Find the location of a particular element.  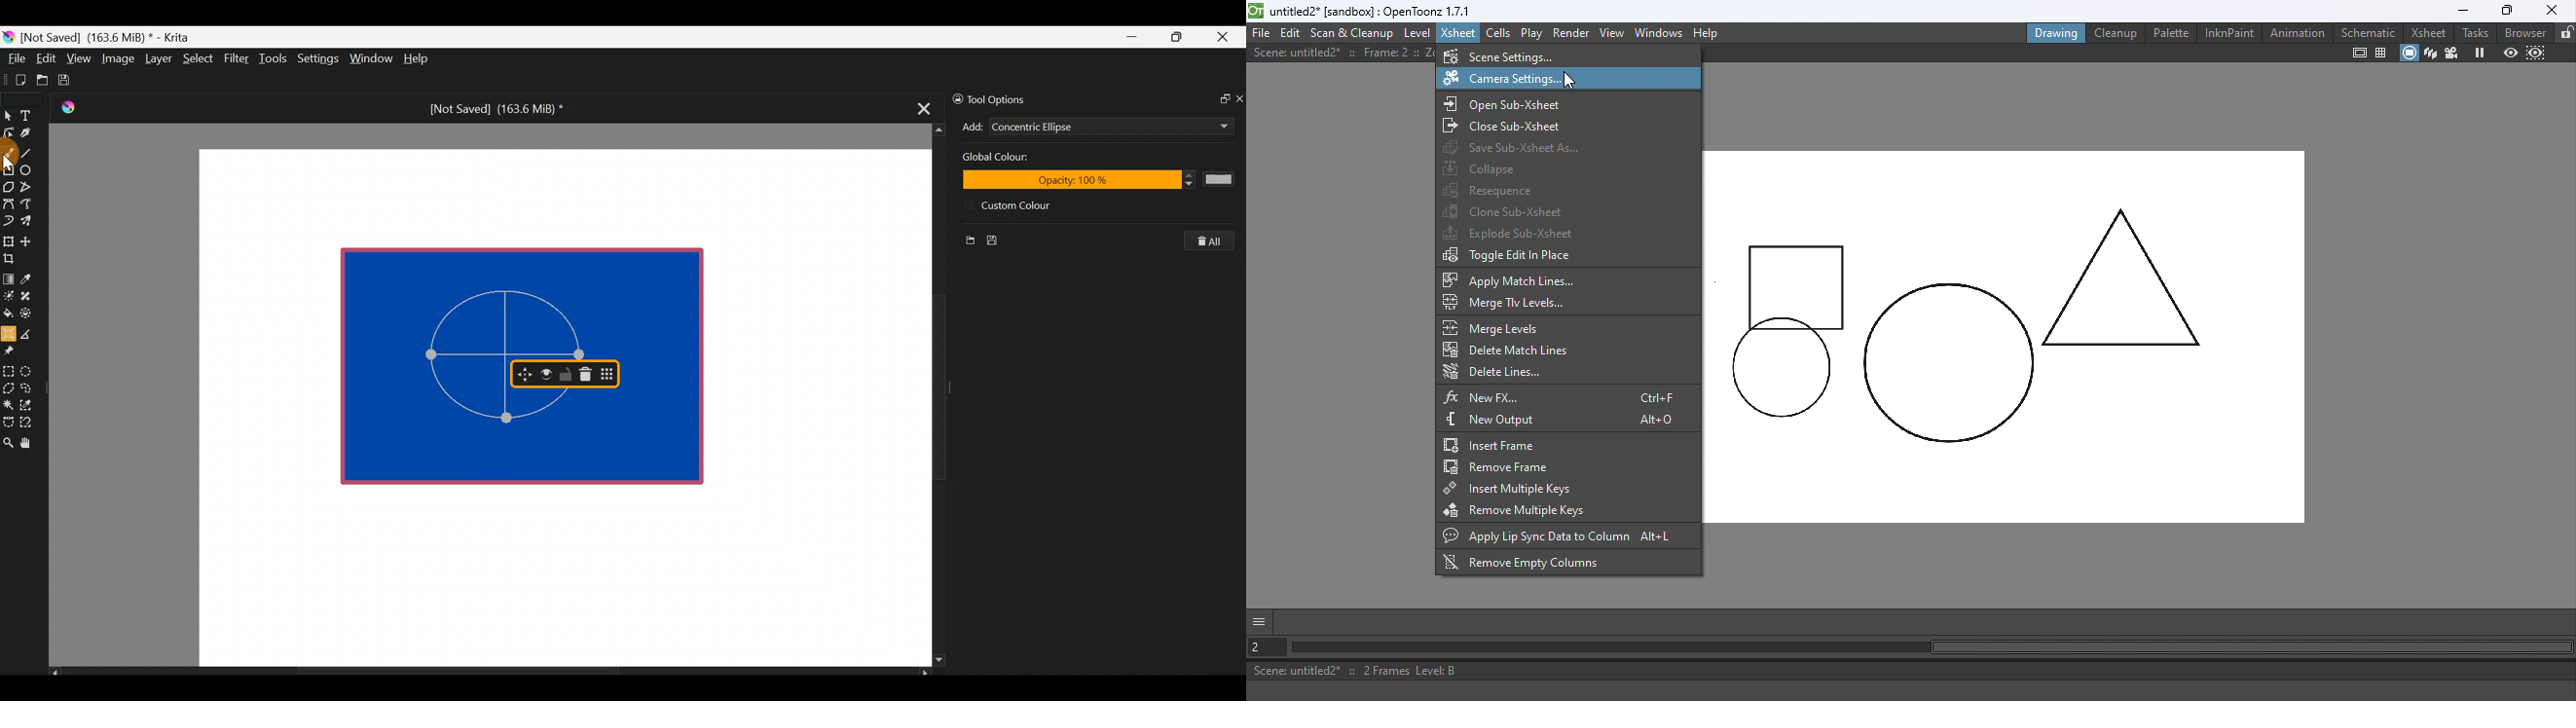

Bezier curve tool is located at coordinates (8, 205).